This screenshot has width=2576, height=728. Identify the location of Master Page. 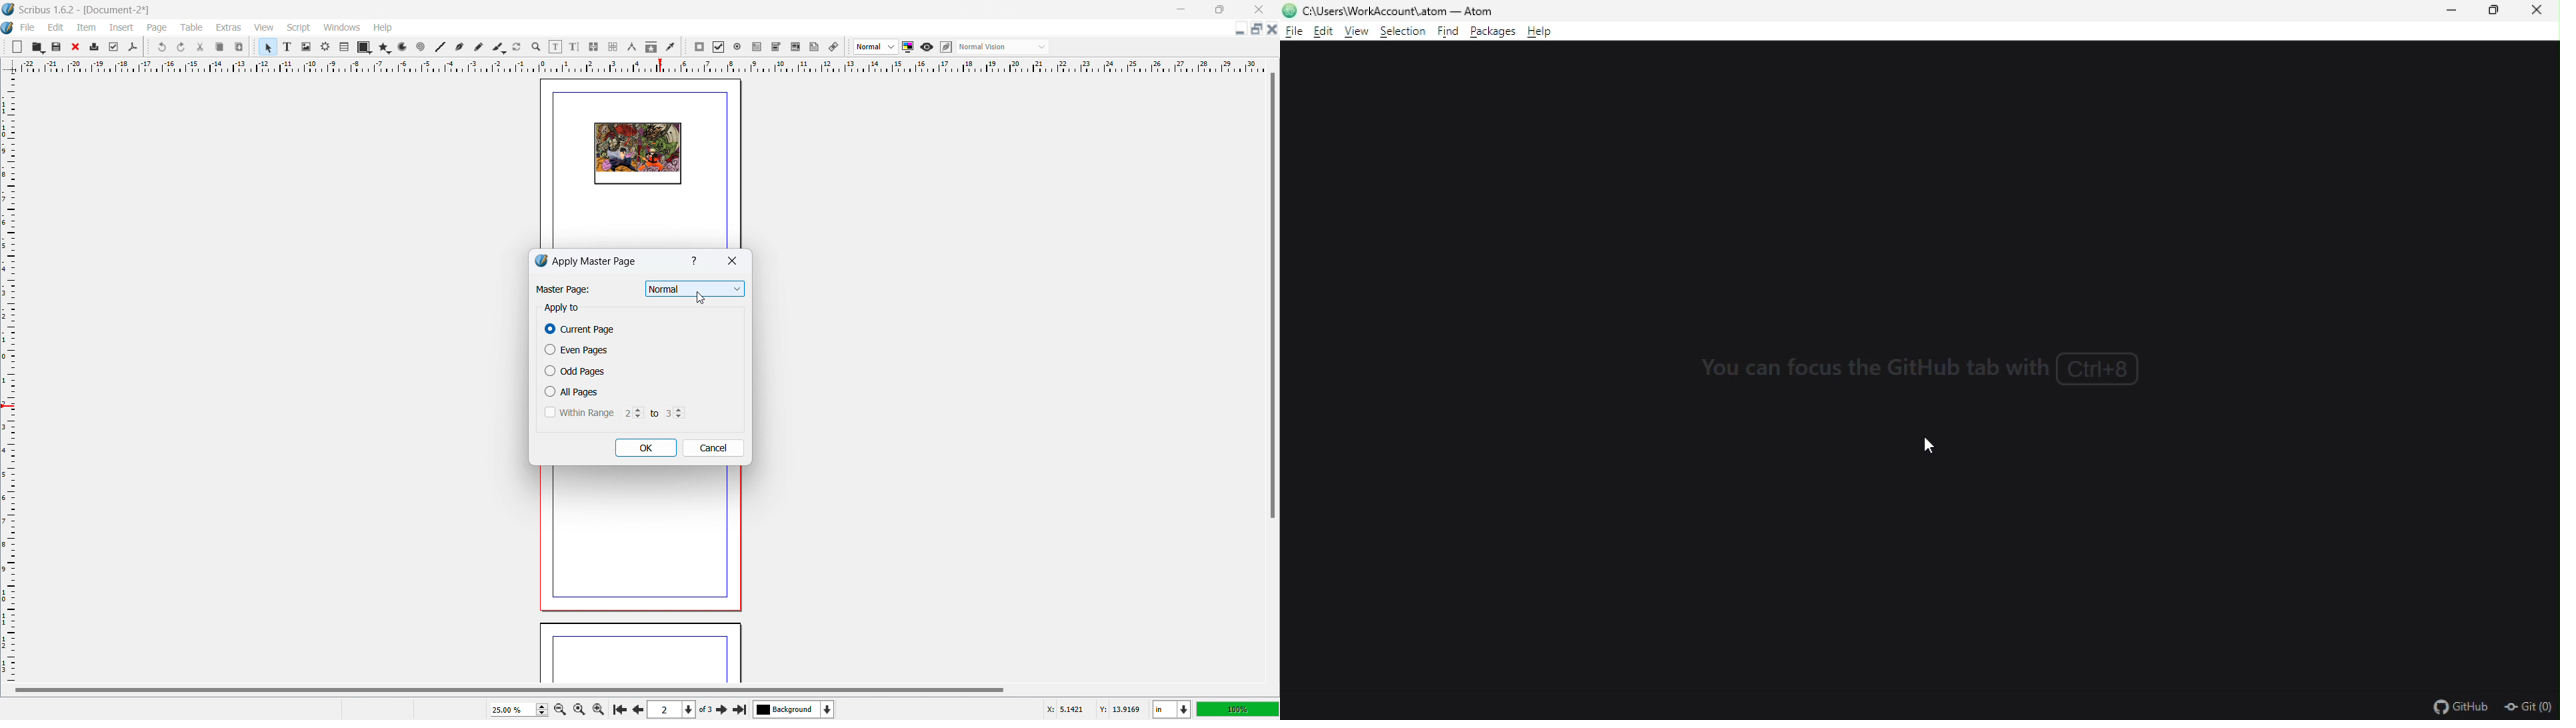
(562, 289).